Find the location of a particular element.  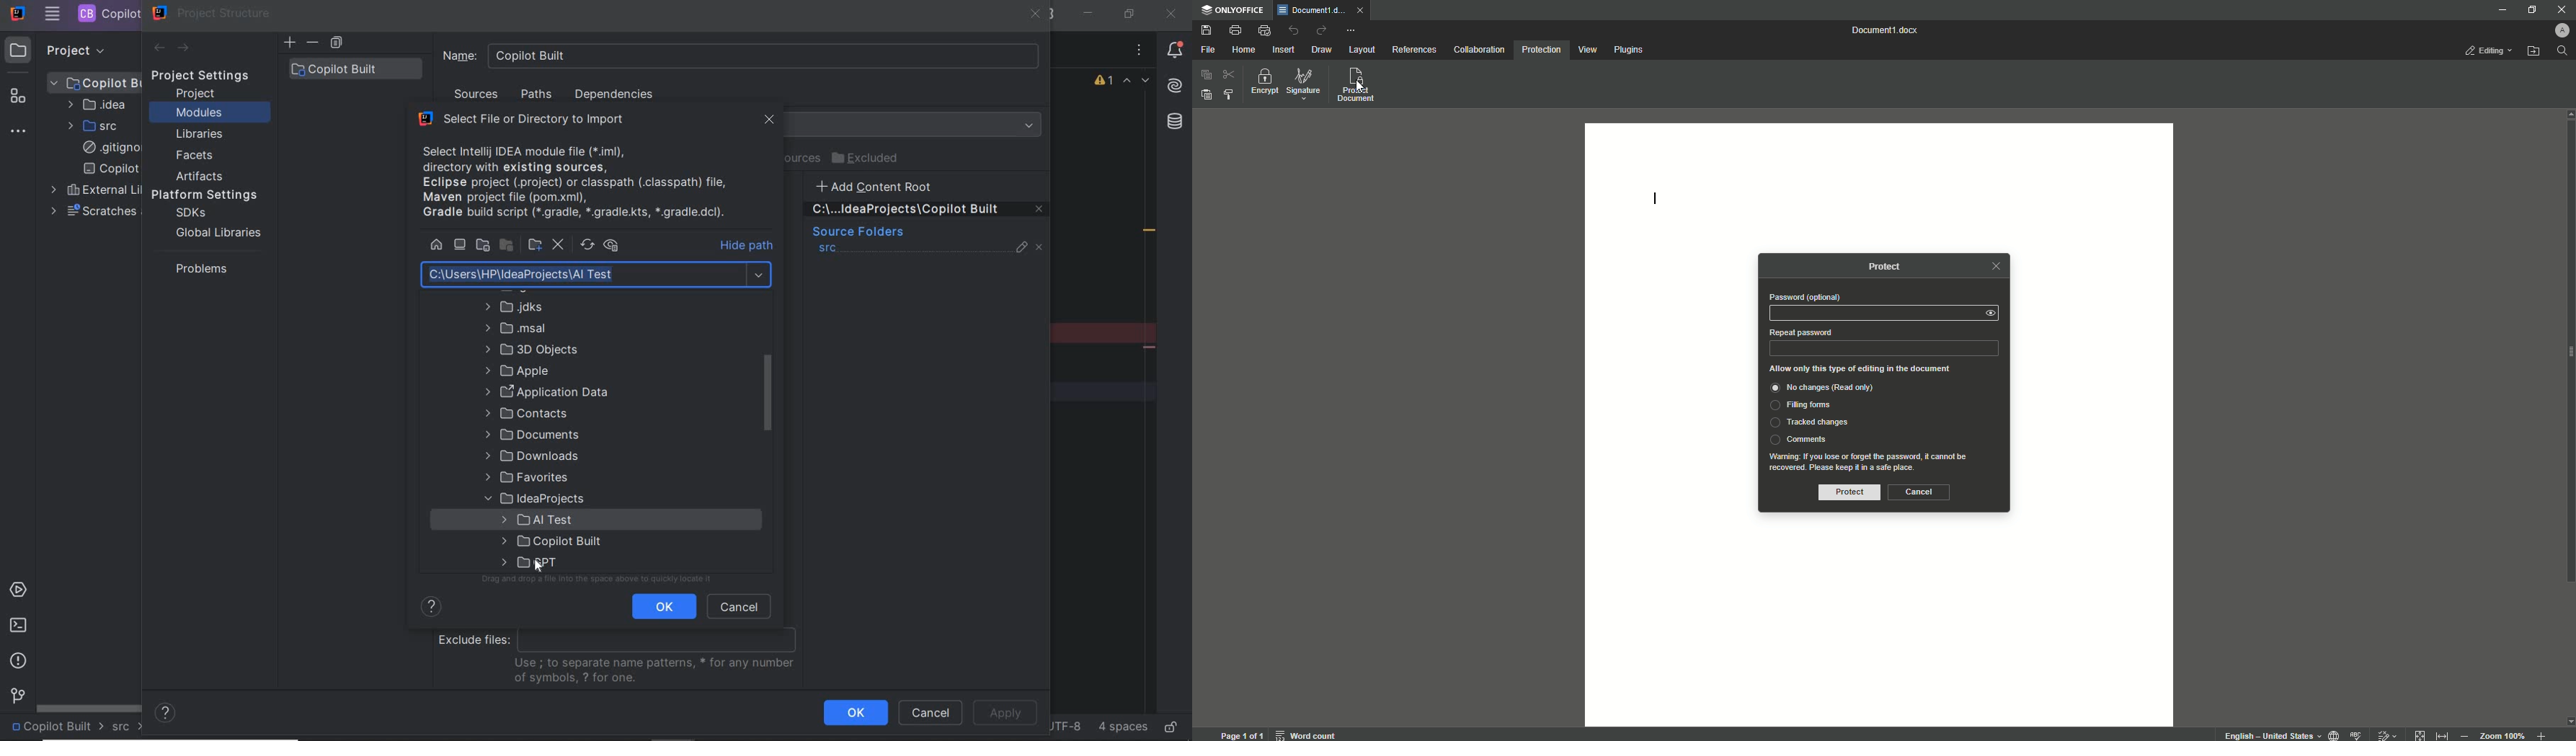

Repeat Password is located at coordinates (1800, 332).